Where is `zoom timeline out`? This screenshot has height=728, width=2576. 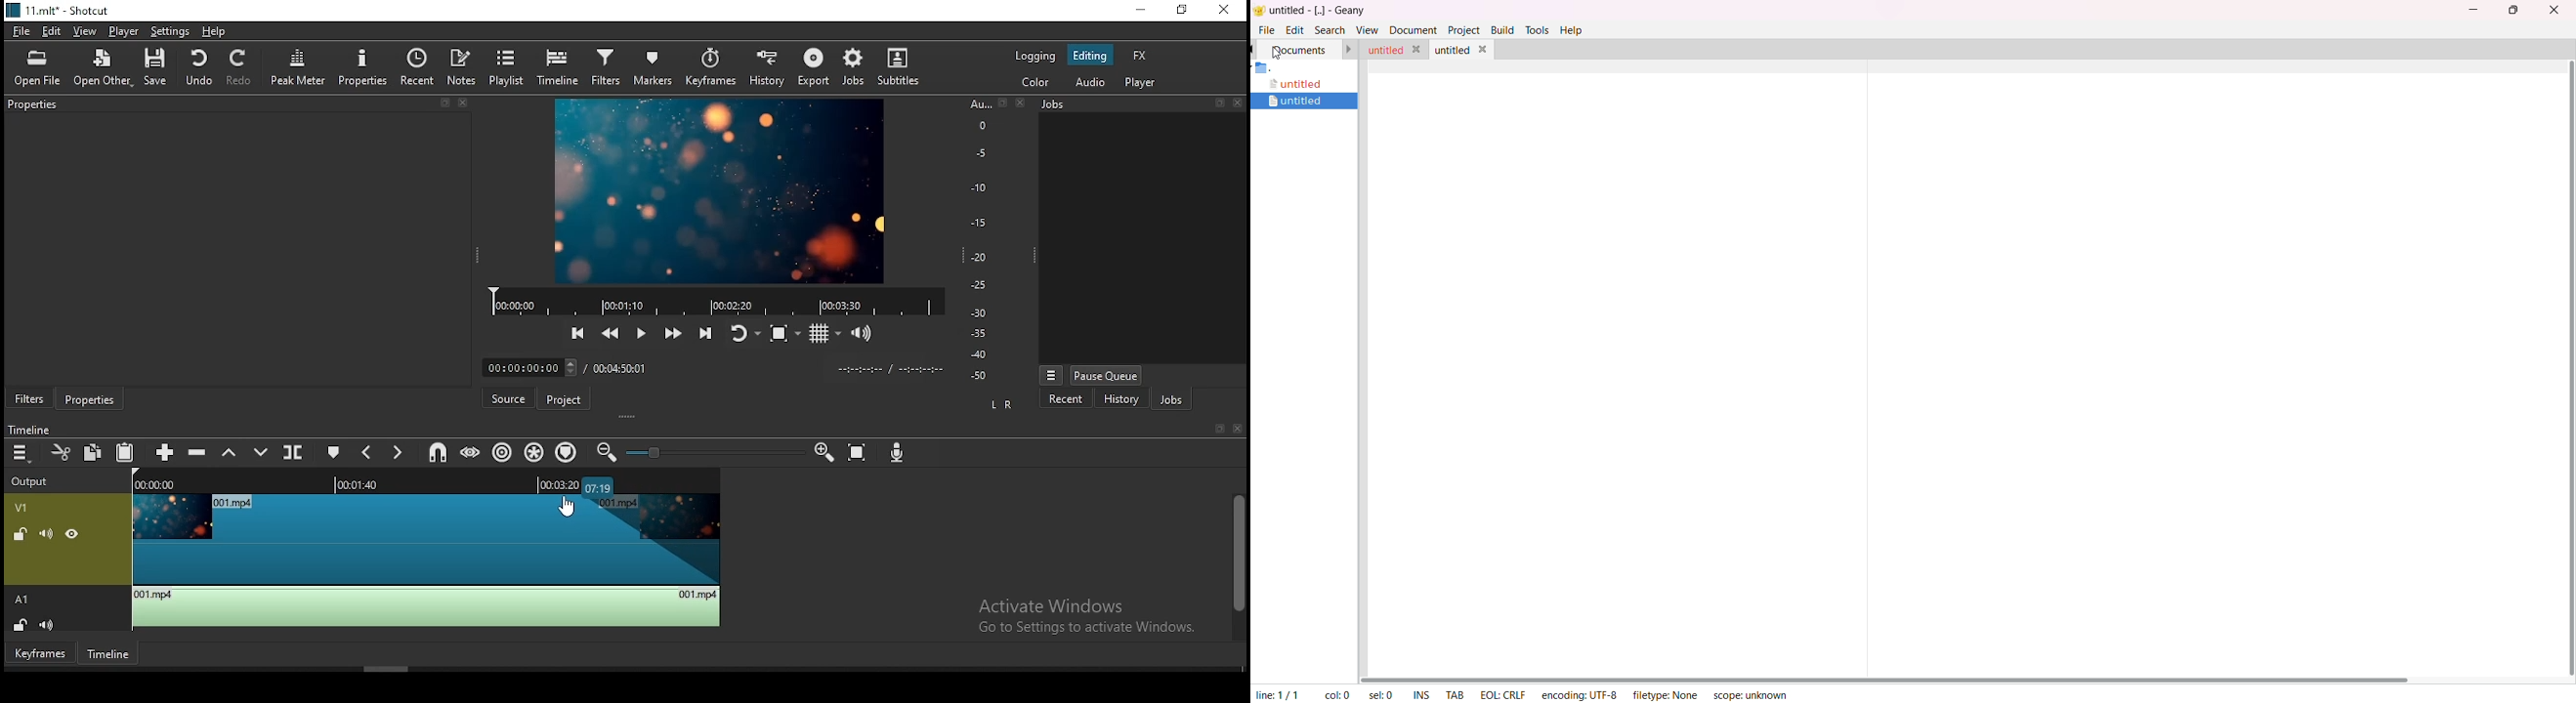 zoom timeline out is located at coordinates (608, 452).